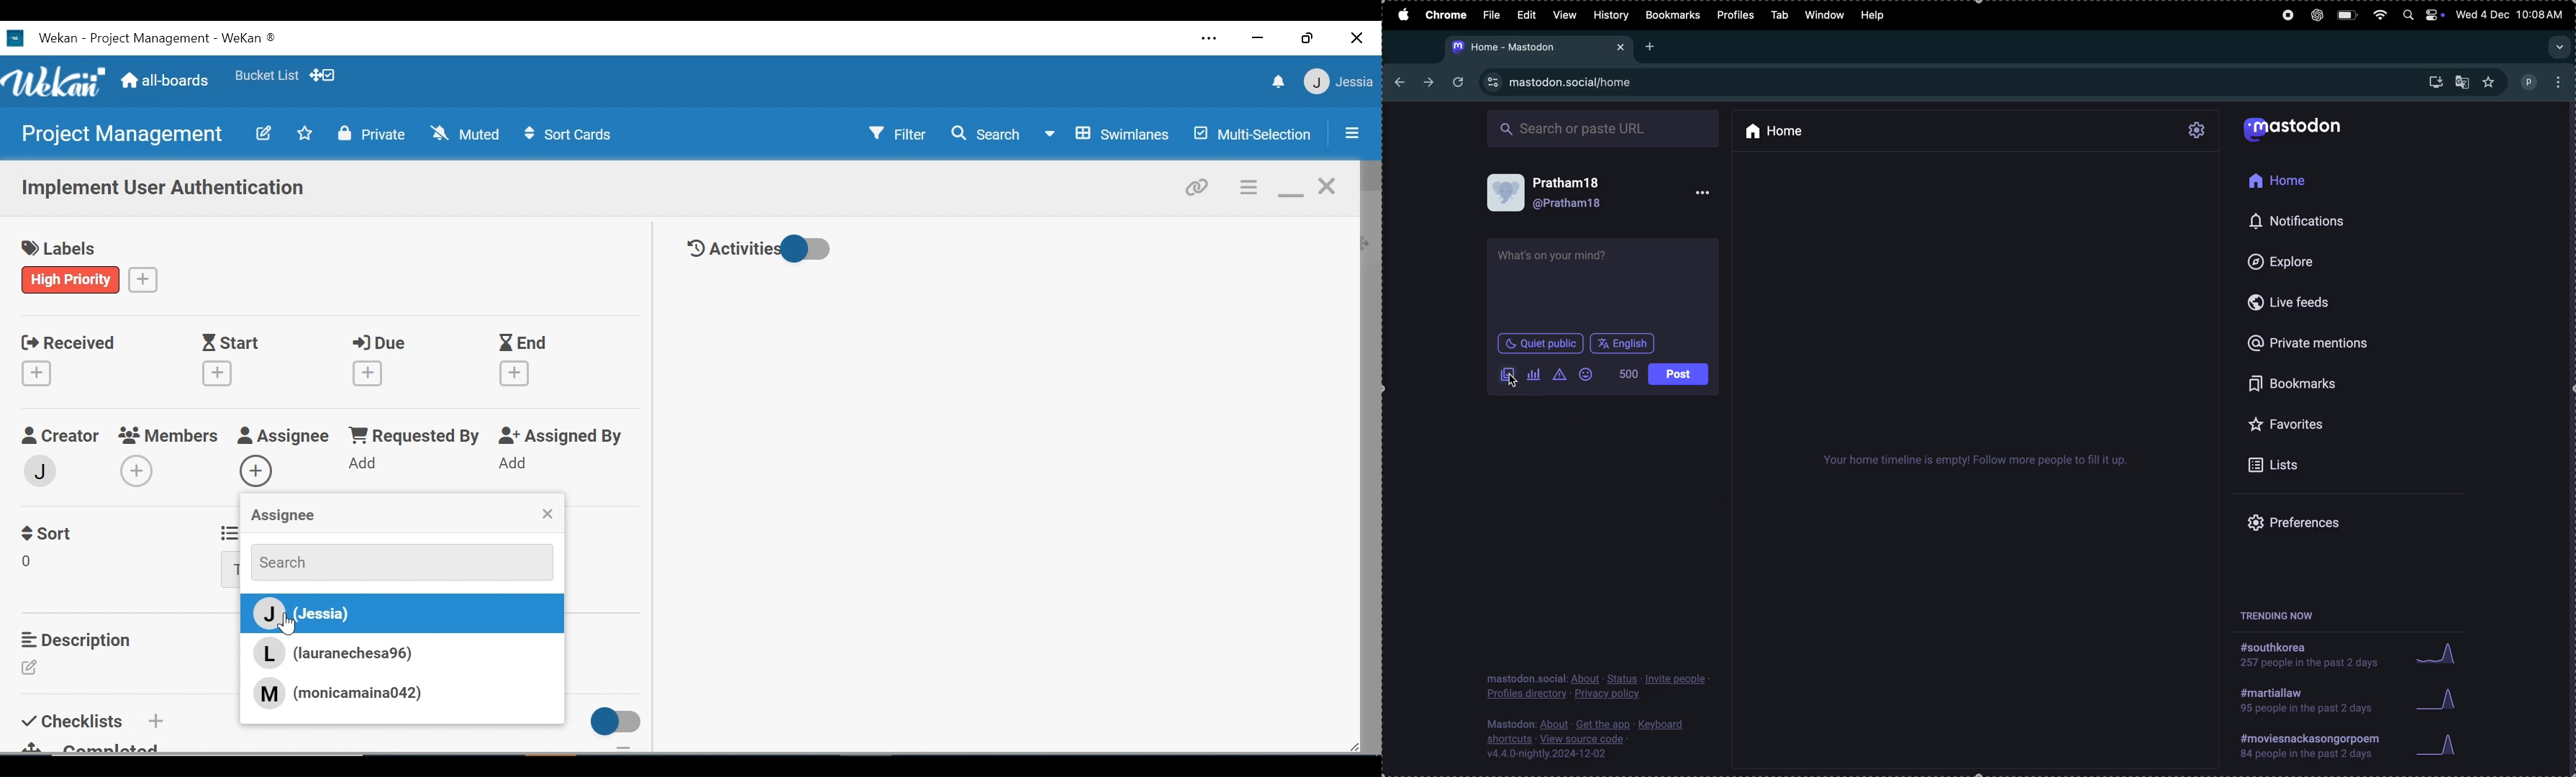 Image resolution: width=2576 pixels, height=784 pixels. What do you see at coordinates (899, 132) in the screenshot?
I see `Filter` at bounding box center [899, 132].